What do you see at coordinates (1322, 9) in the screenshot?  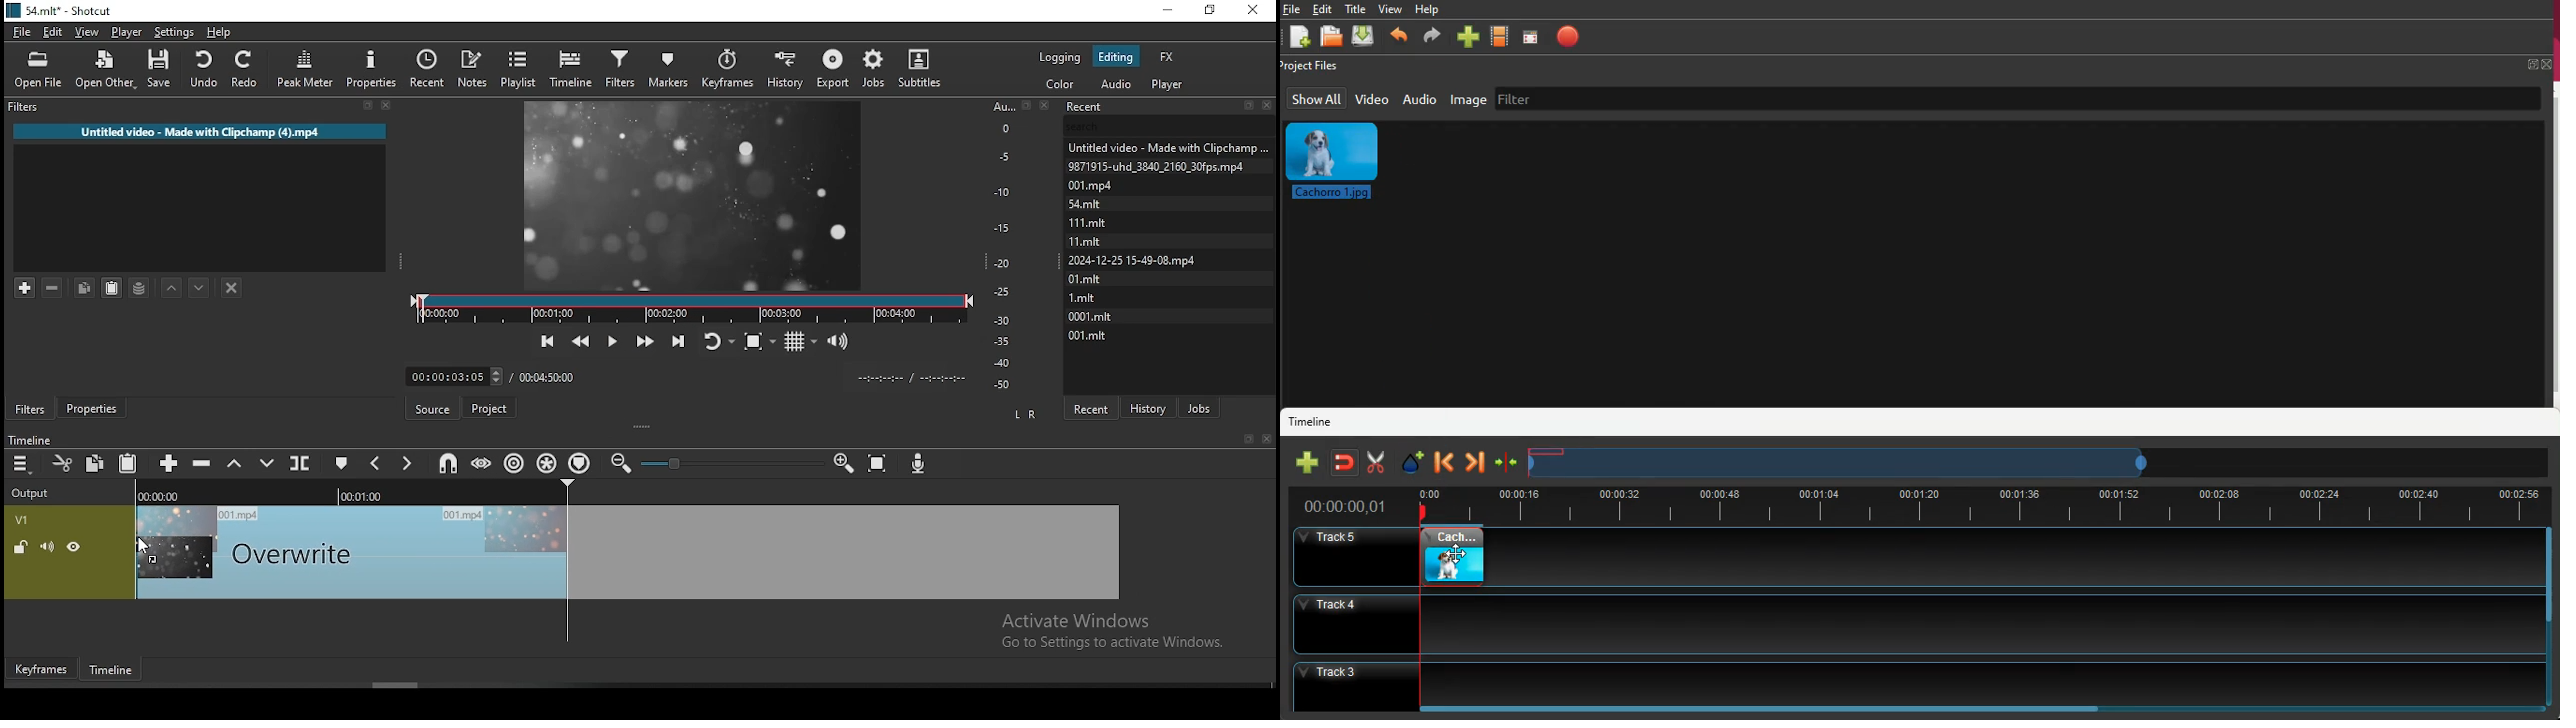 I see `edit` at bounding box center [1322, 9].